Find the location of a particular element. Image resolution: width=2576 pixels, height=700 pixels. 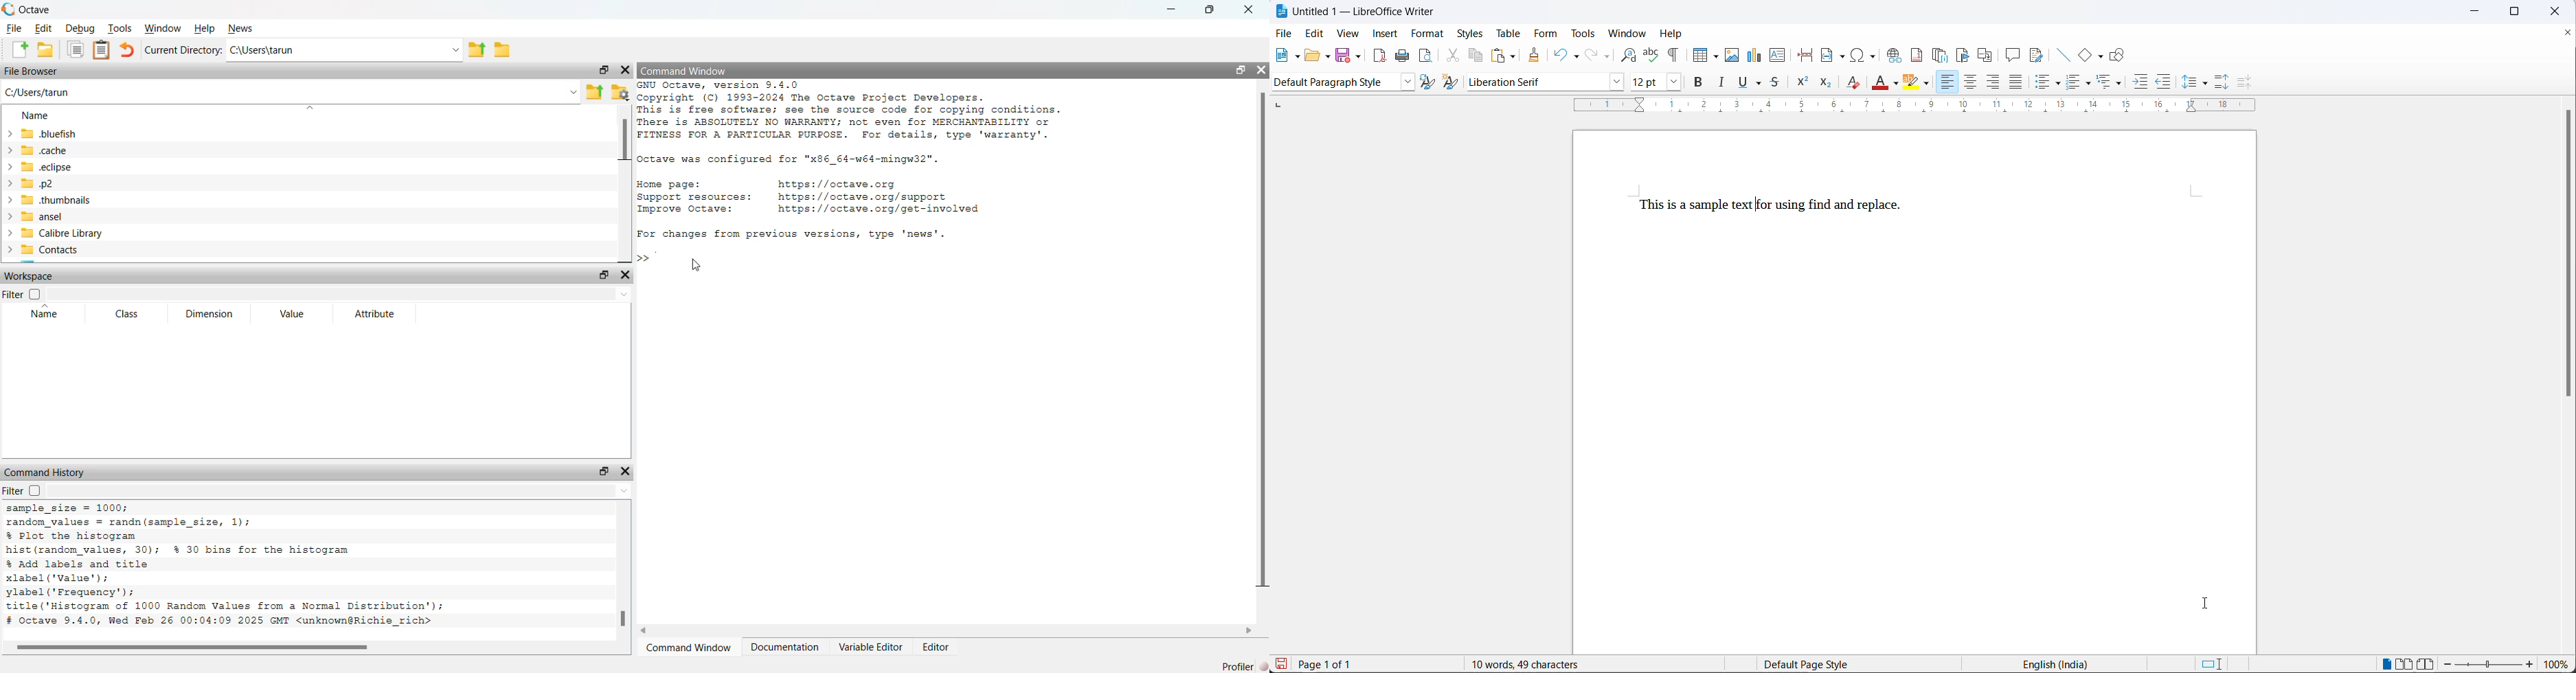

italic is located at coordinates (1724, 84).